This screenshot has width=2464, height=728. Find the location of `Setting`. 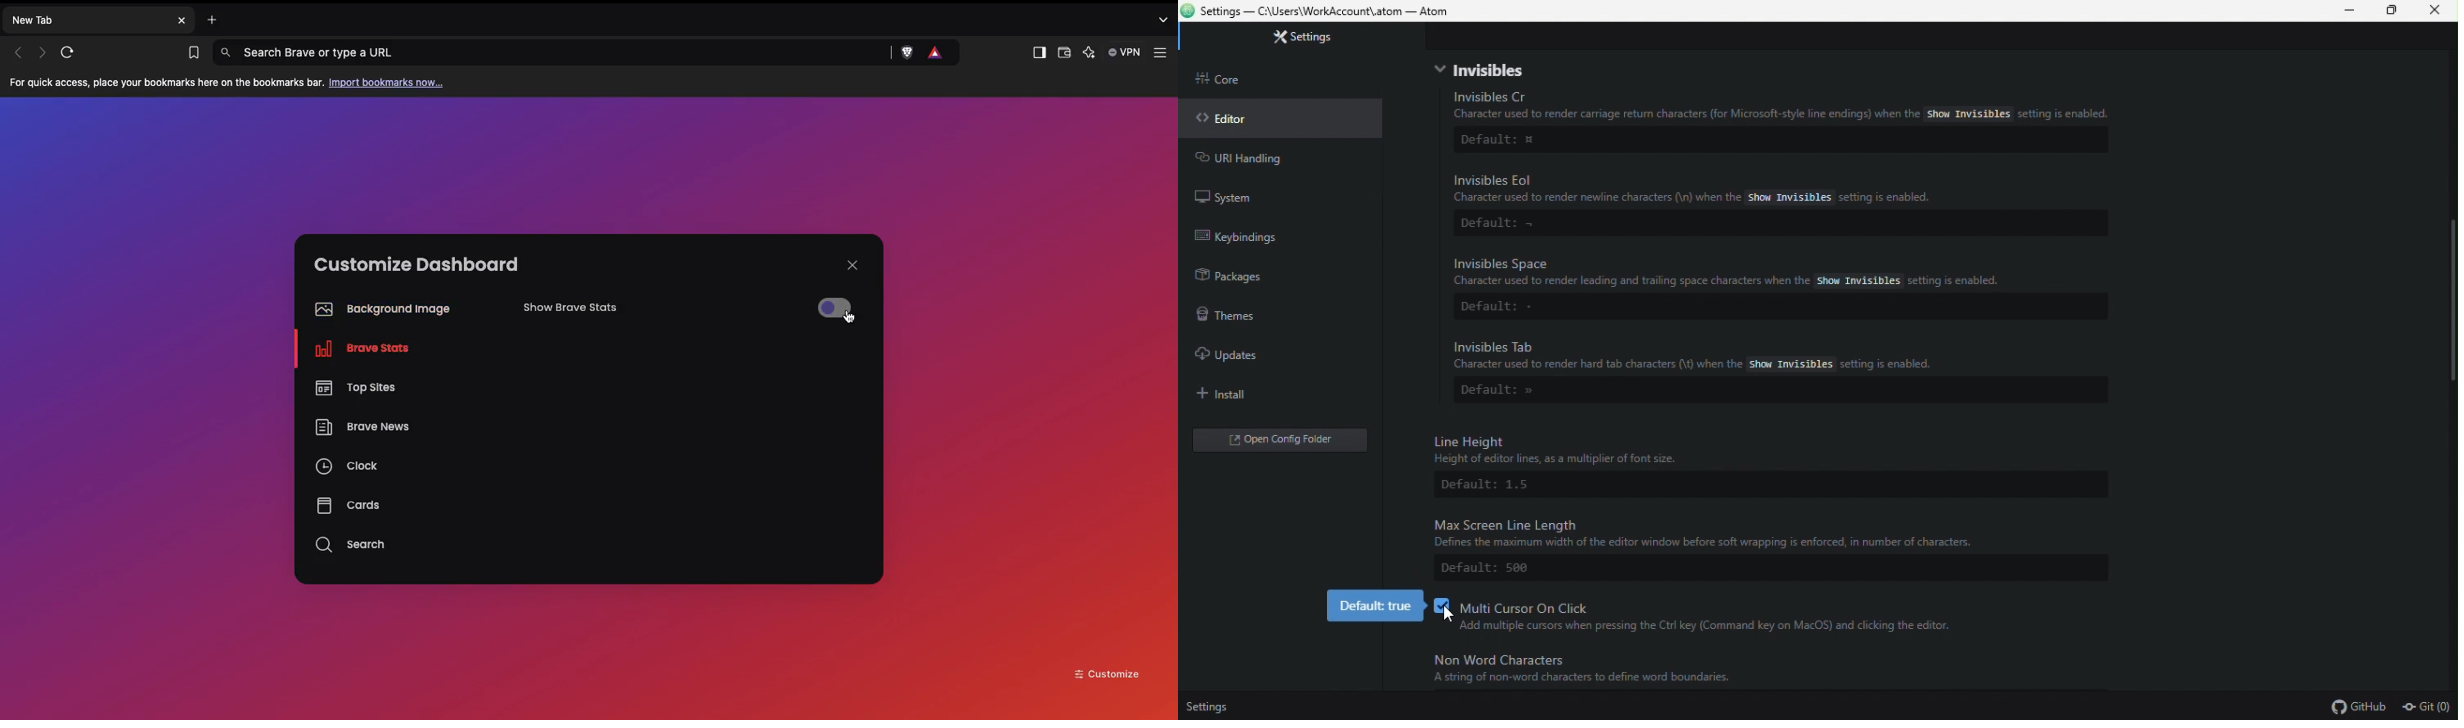

Setting is located at coordinates (1223, 706).